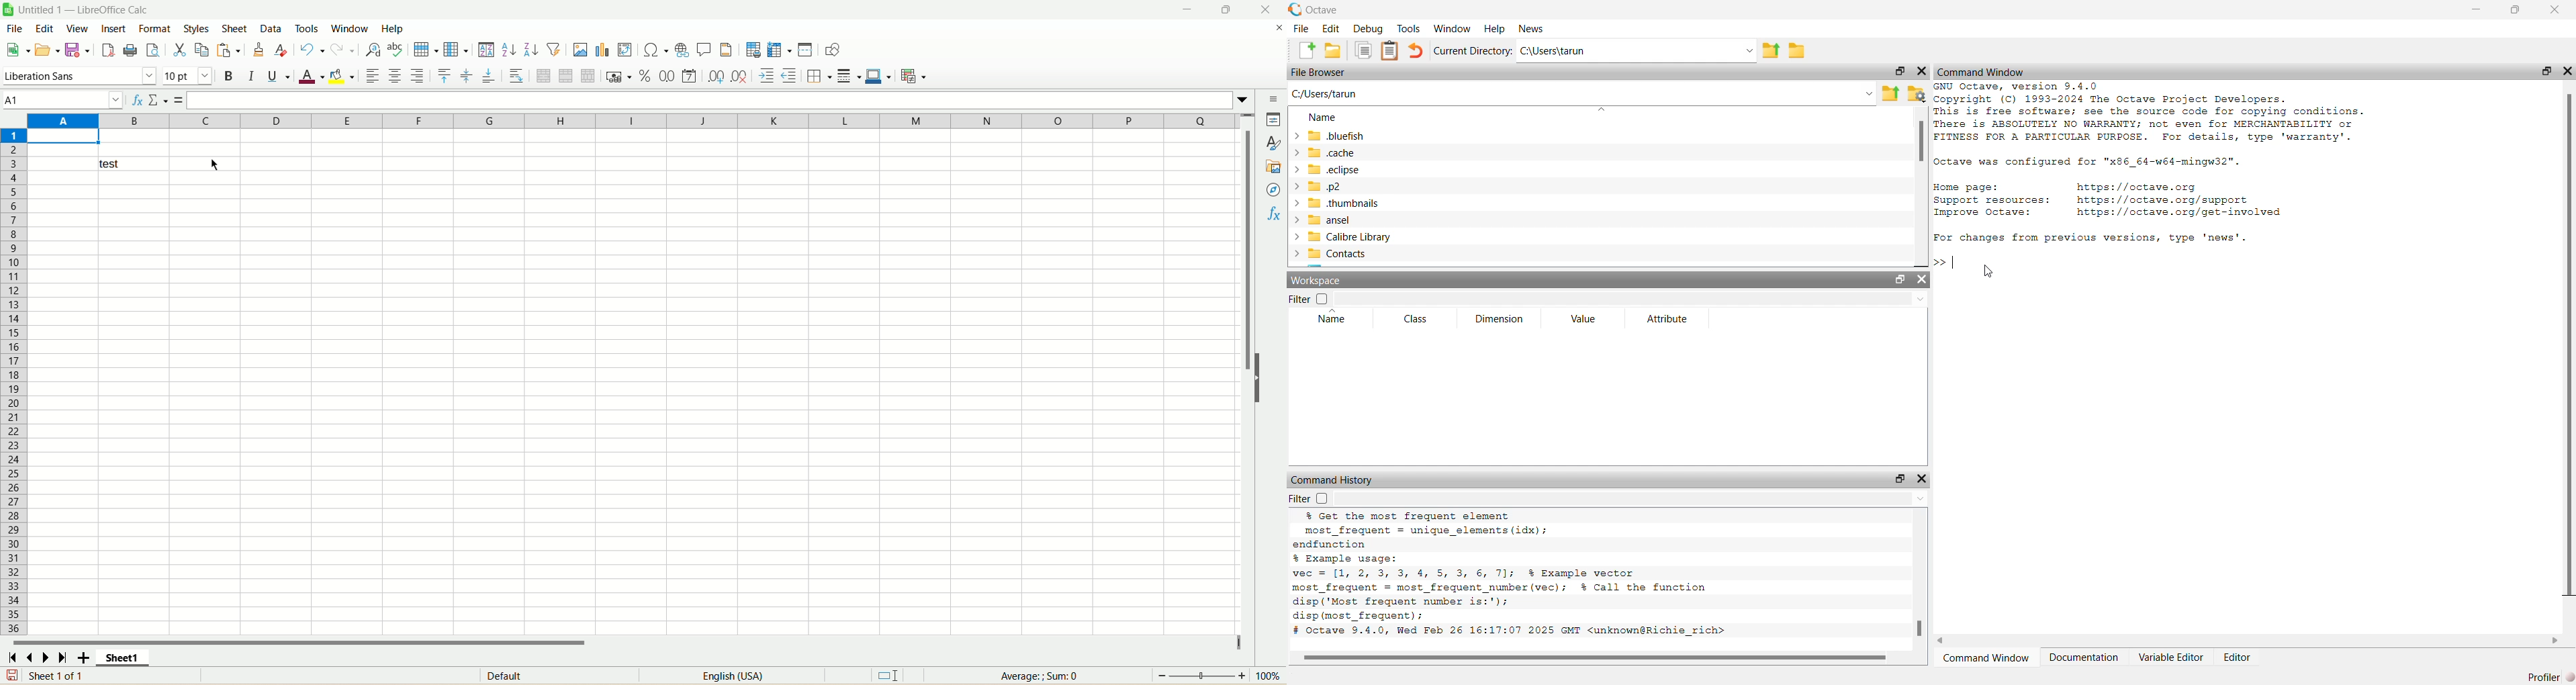 This screenshot has height=700, width=2576. I want to click on Browse your files, so click(1917, 94).